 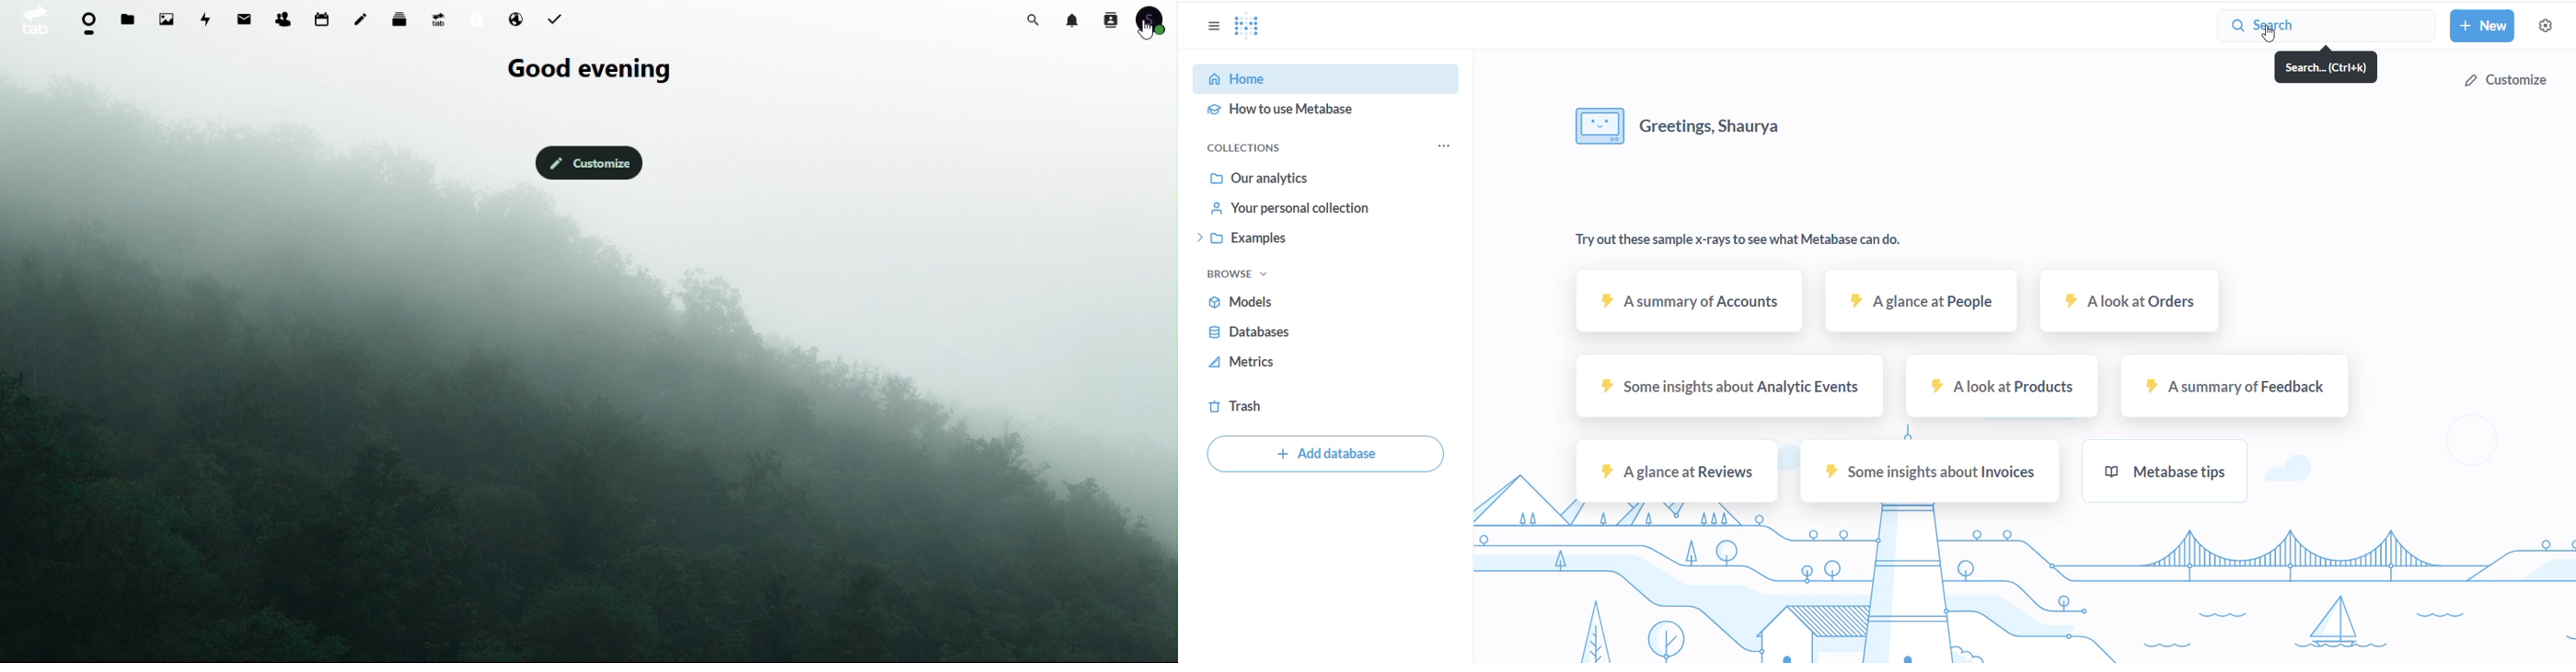 What do you see at coordinates (515, 20) in the screenshot?
I see `email hosting` at bounding box center [515, 20].